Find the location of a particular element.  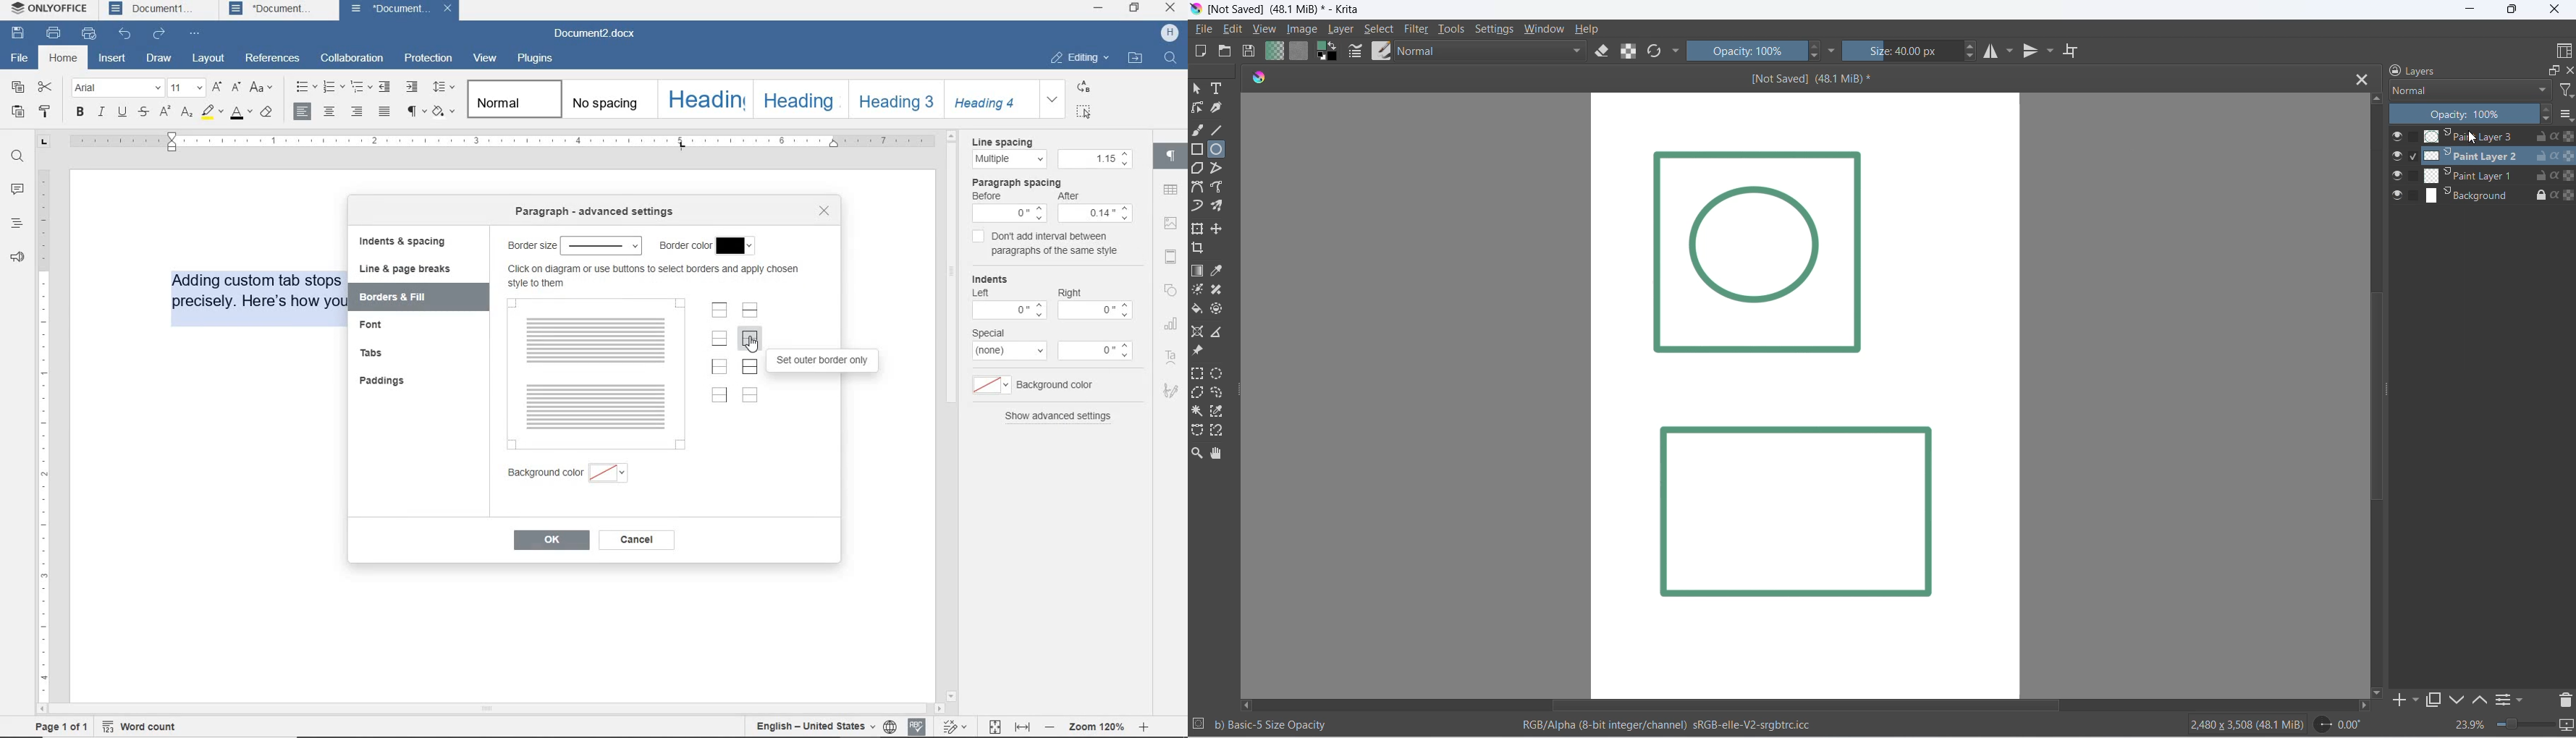

cursor is located at coordinates (1089, 115).